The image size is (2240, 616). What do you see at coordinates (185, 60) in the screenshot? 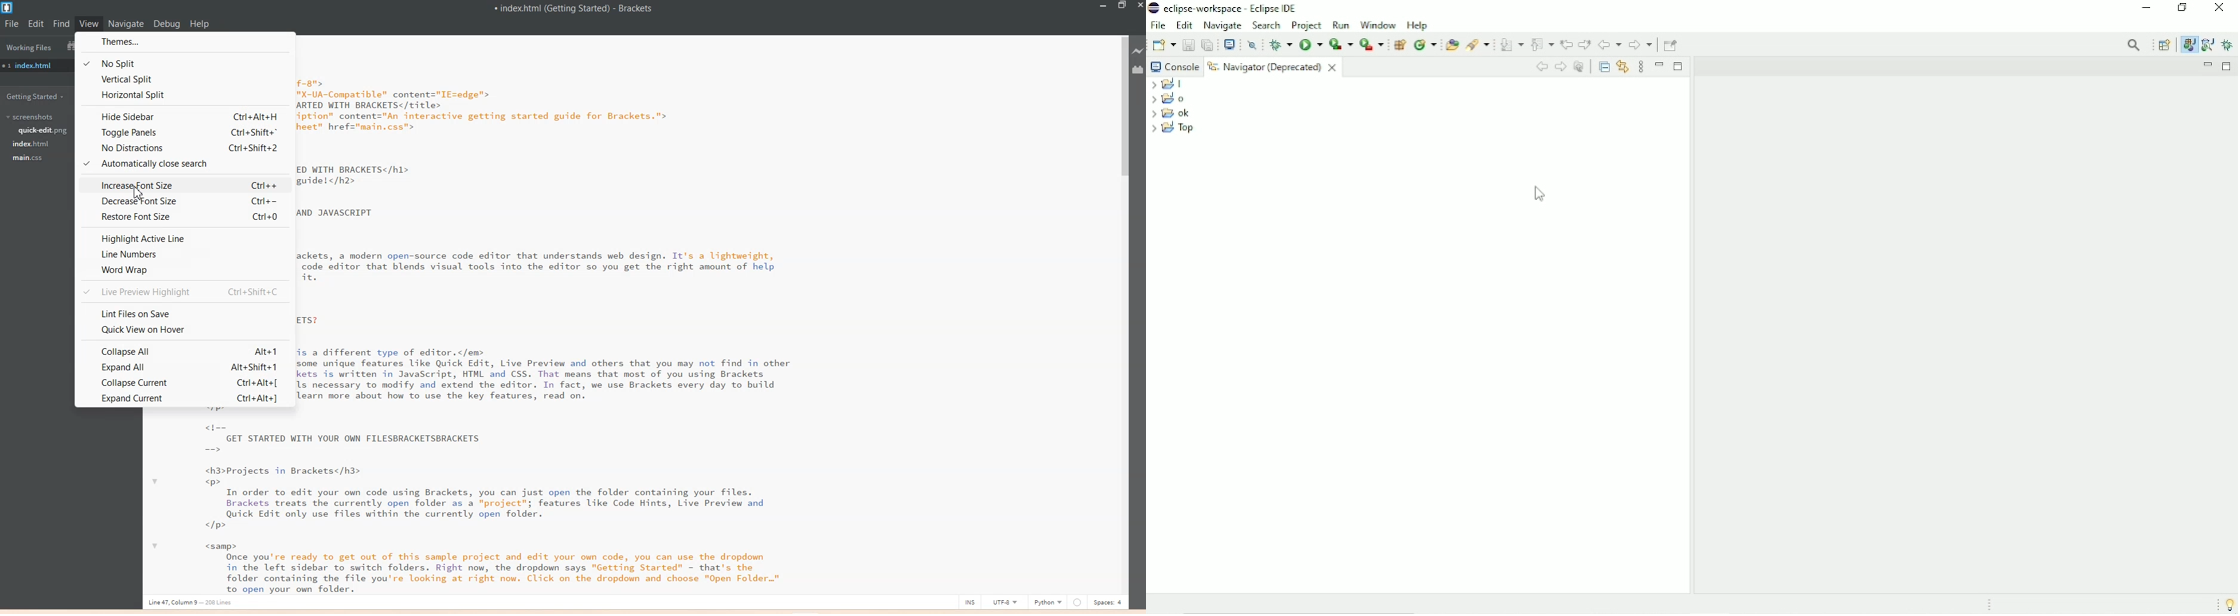
I see `No Split` at bounding box center [185, 60].